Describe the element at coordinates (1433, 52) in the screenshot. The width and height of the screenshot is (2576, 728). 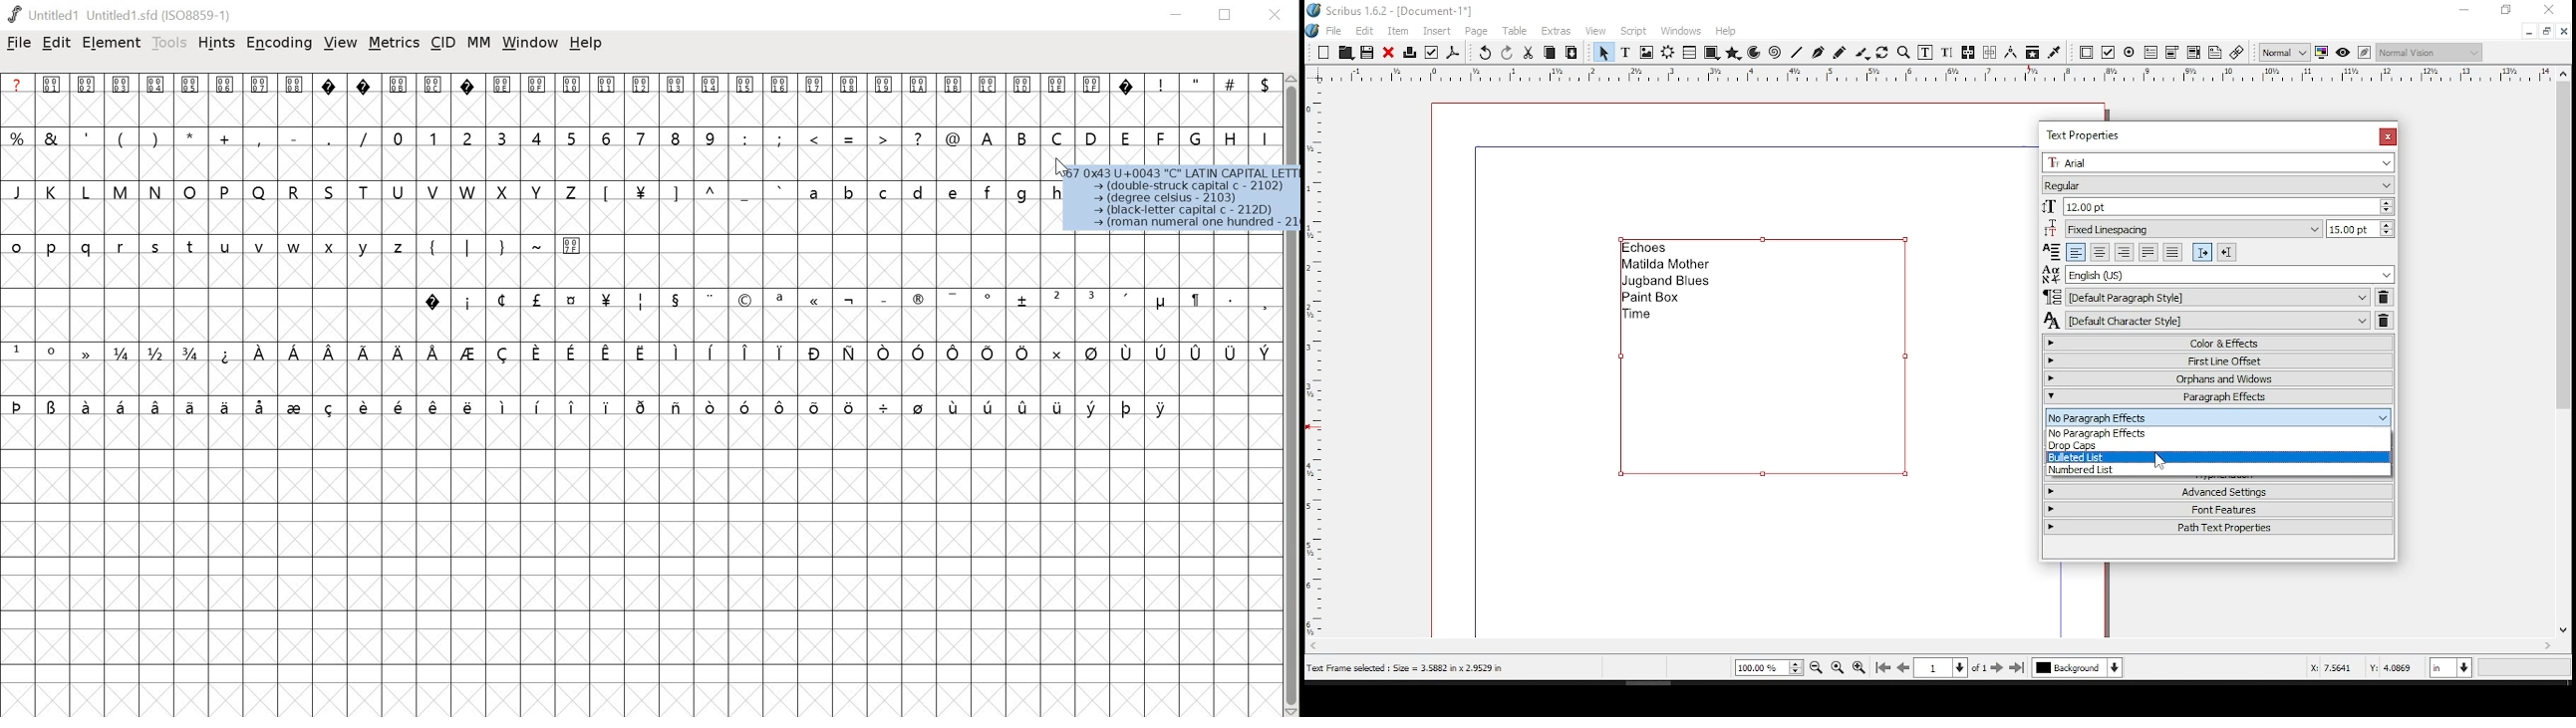
I see `preflight verifier` at that location.